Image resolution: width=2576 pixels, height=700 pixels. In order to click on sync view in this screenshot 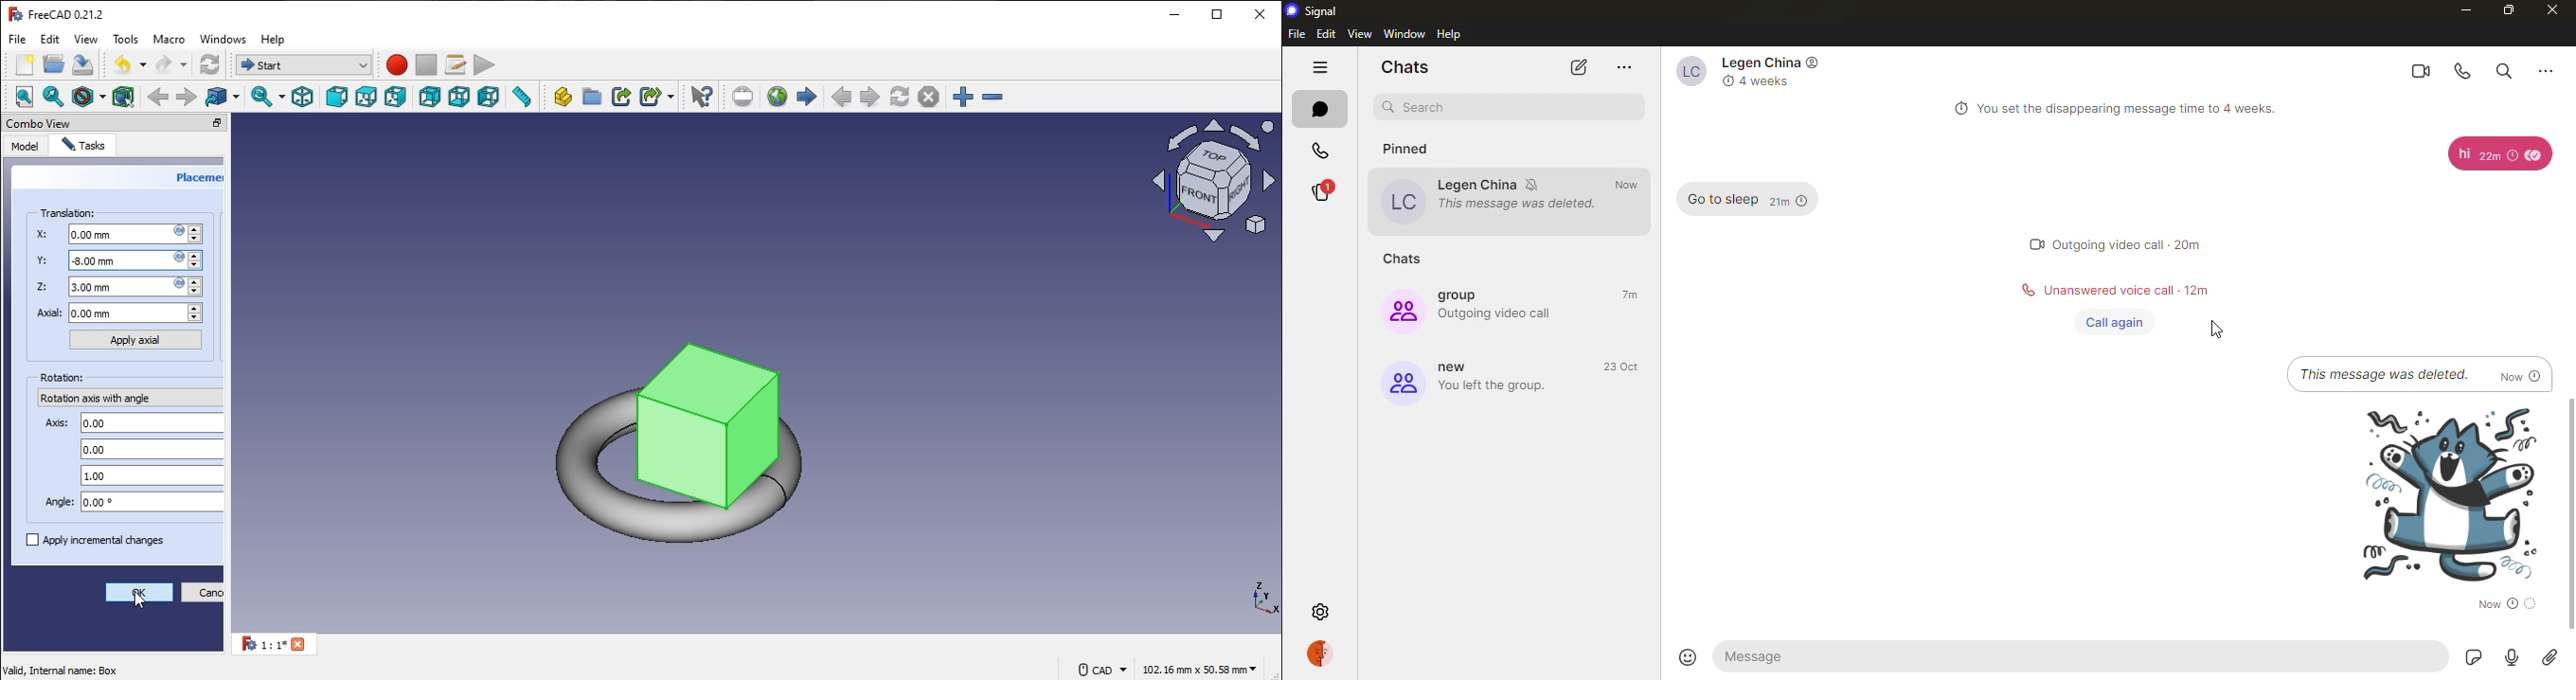, I will do `click(267, 98)`.